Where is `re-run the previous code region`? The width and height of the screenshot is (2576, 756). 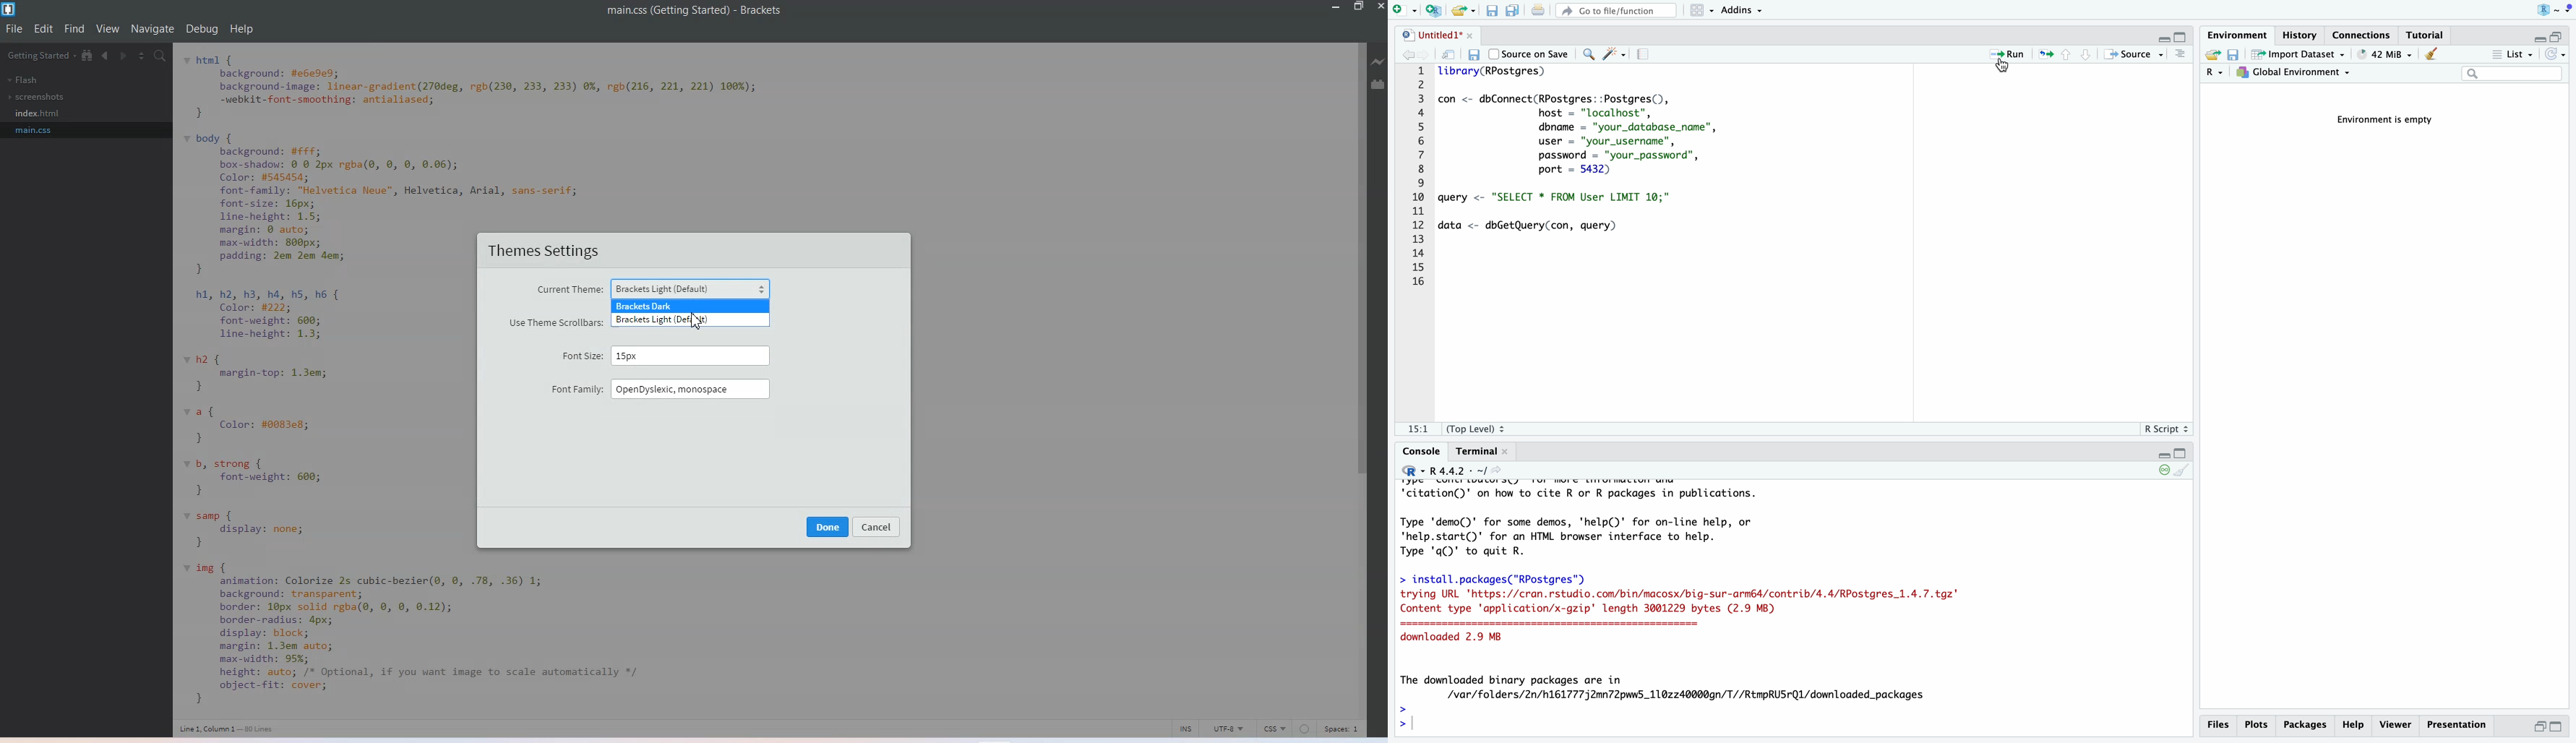
re-run the previous code region is located at coordinates (2043, 56).